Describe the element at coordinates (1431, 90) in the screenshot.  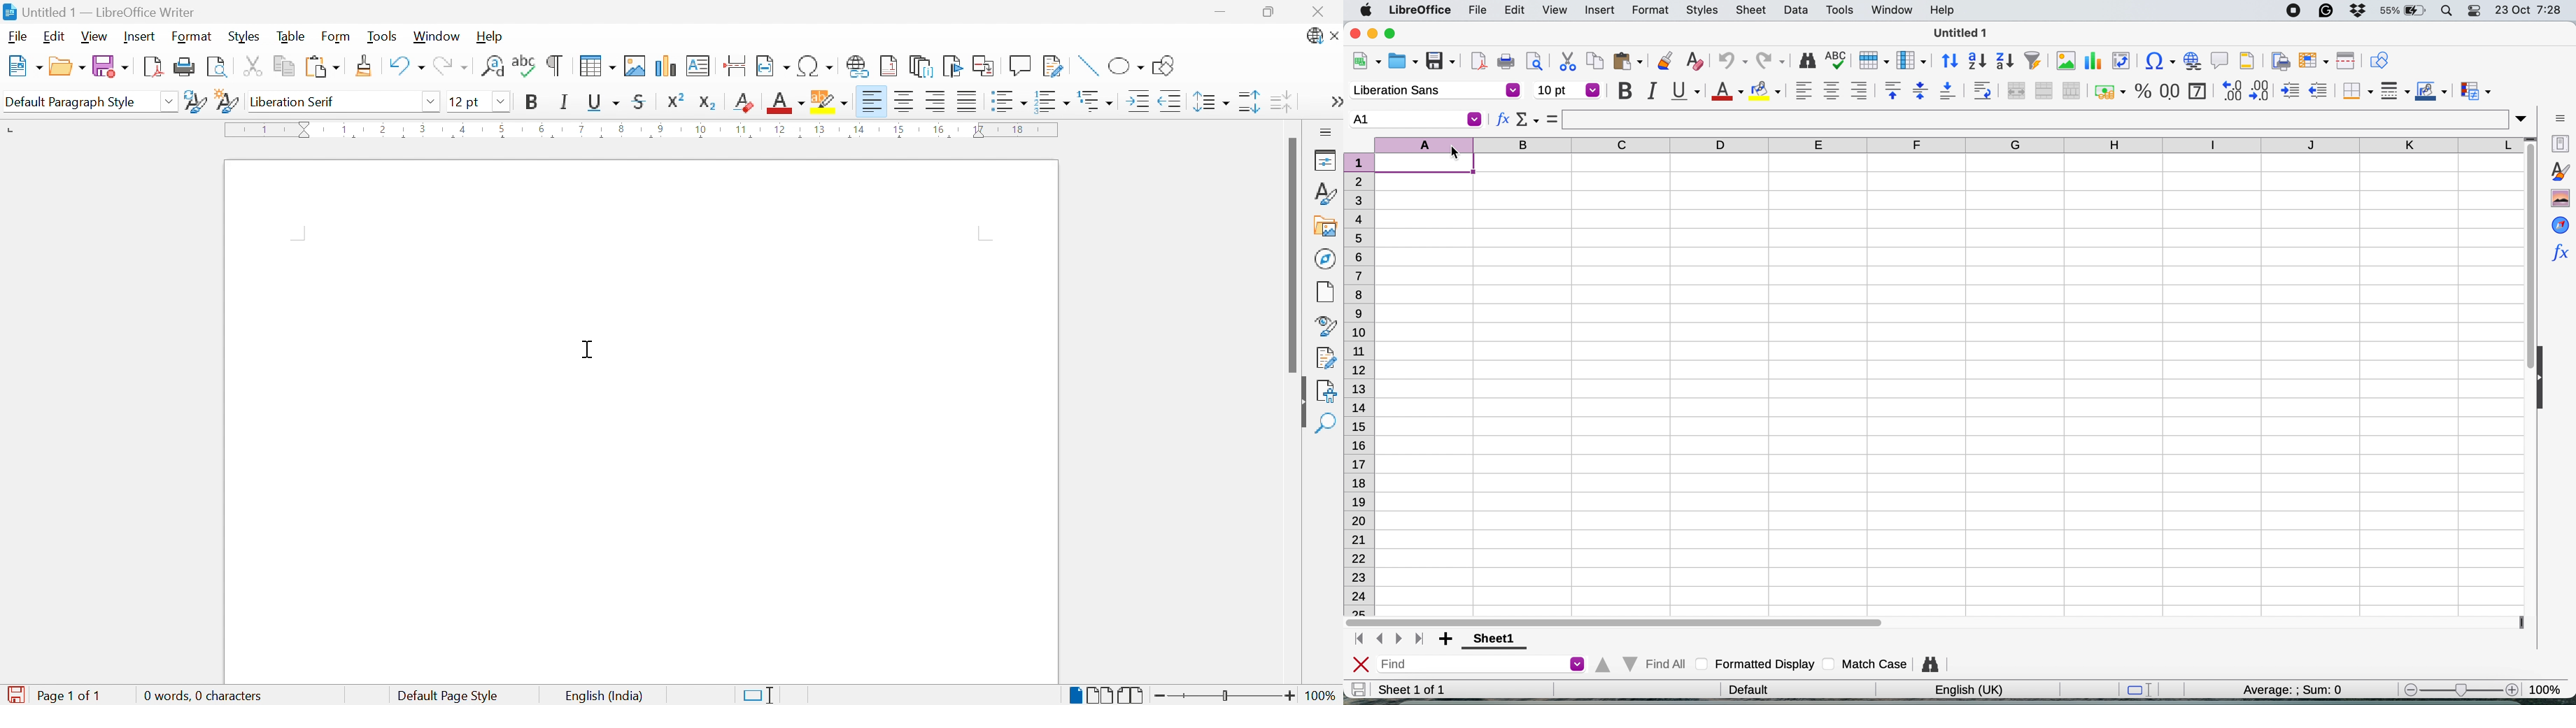
I see `font` at that location.